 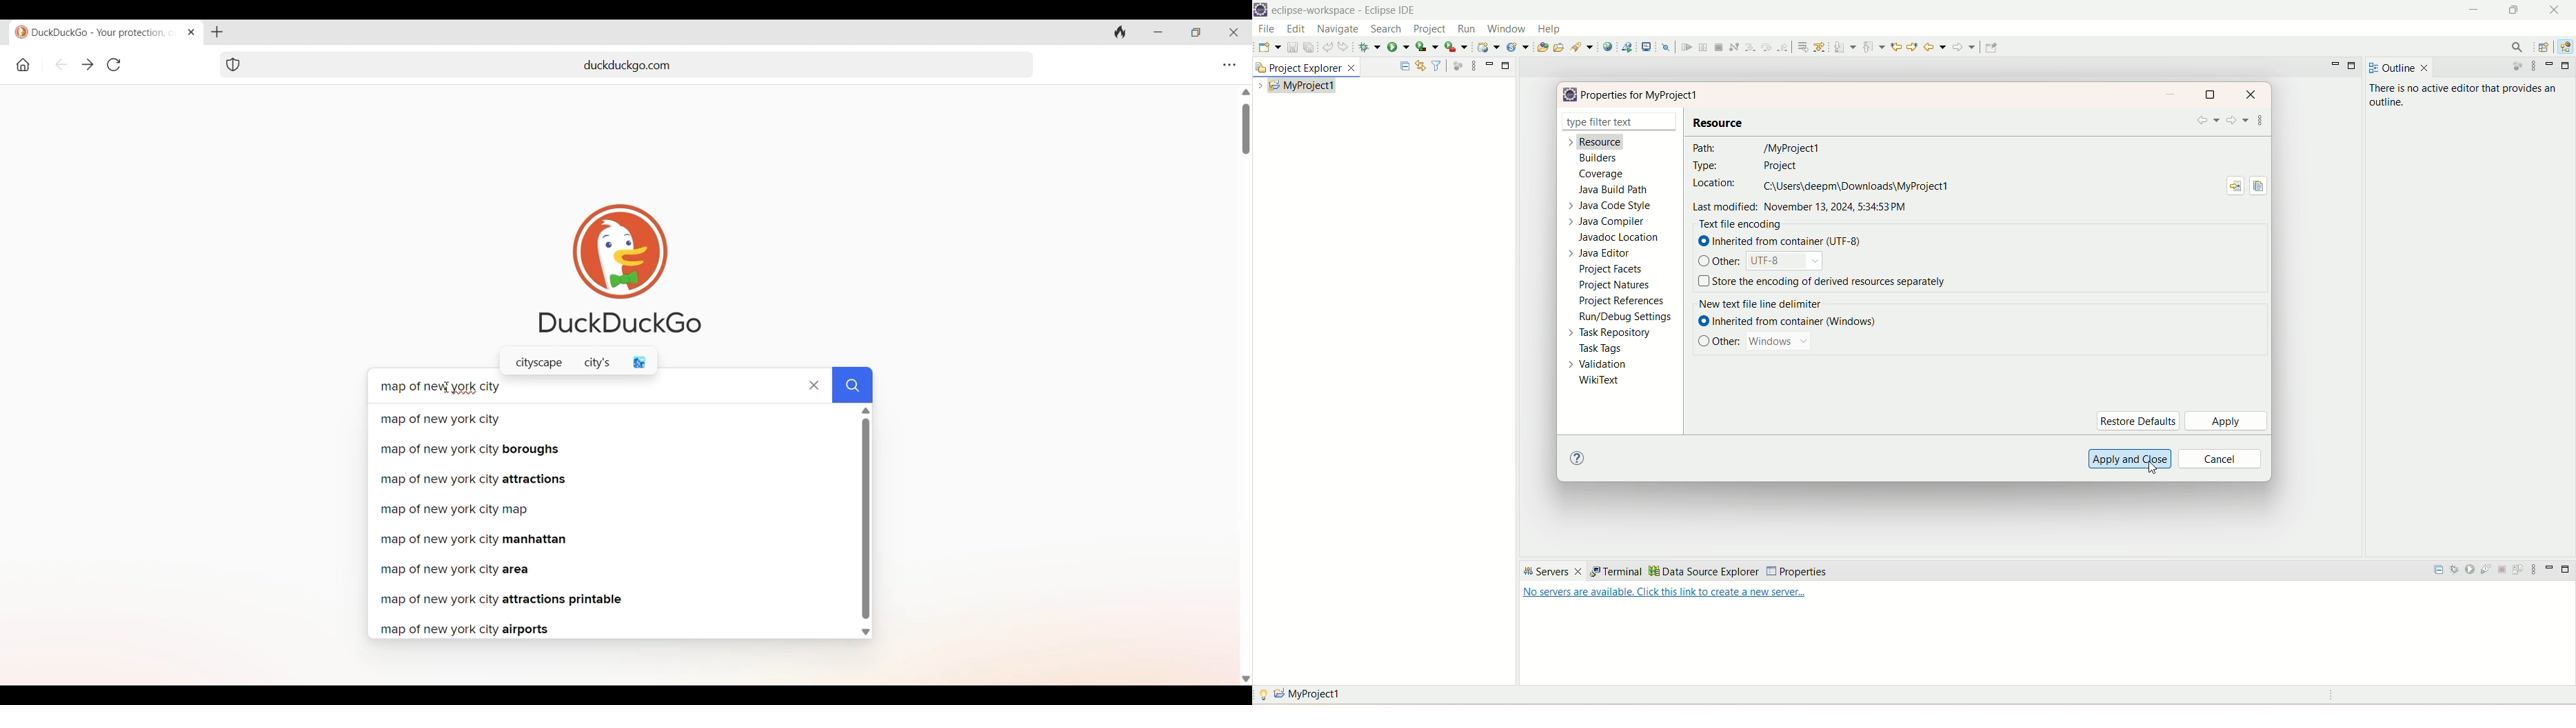 I want to click on suspend, so click(x=1702, y=47).